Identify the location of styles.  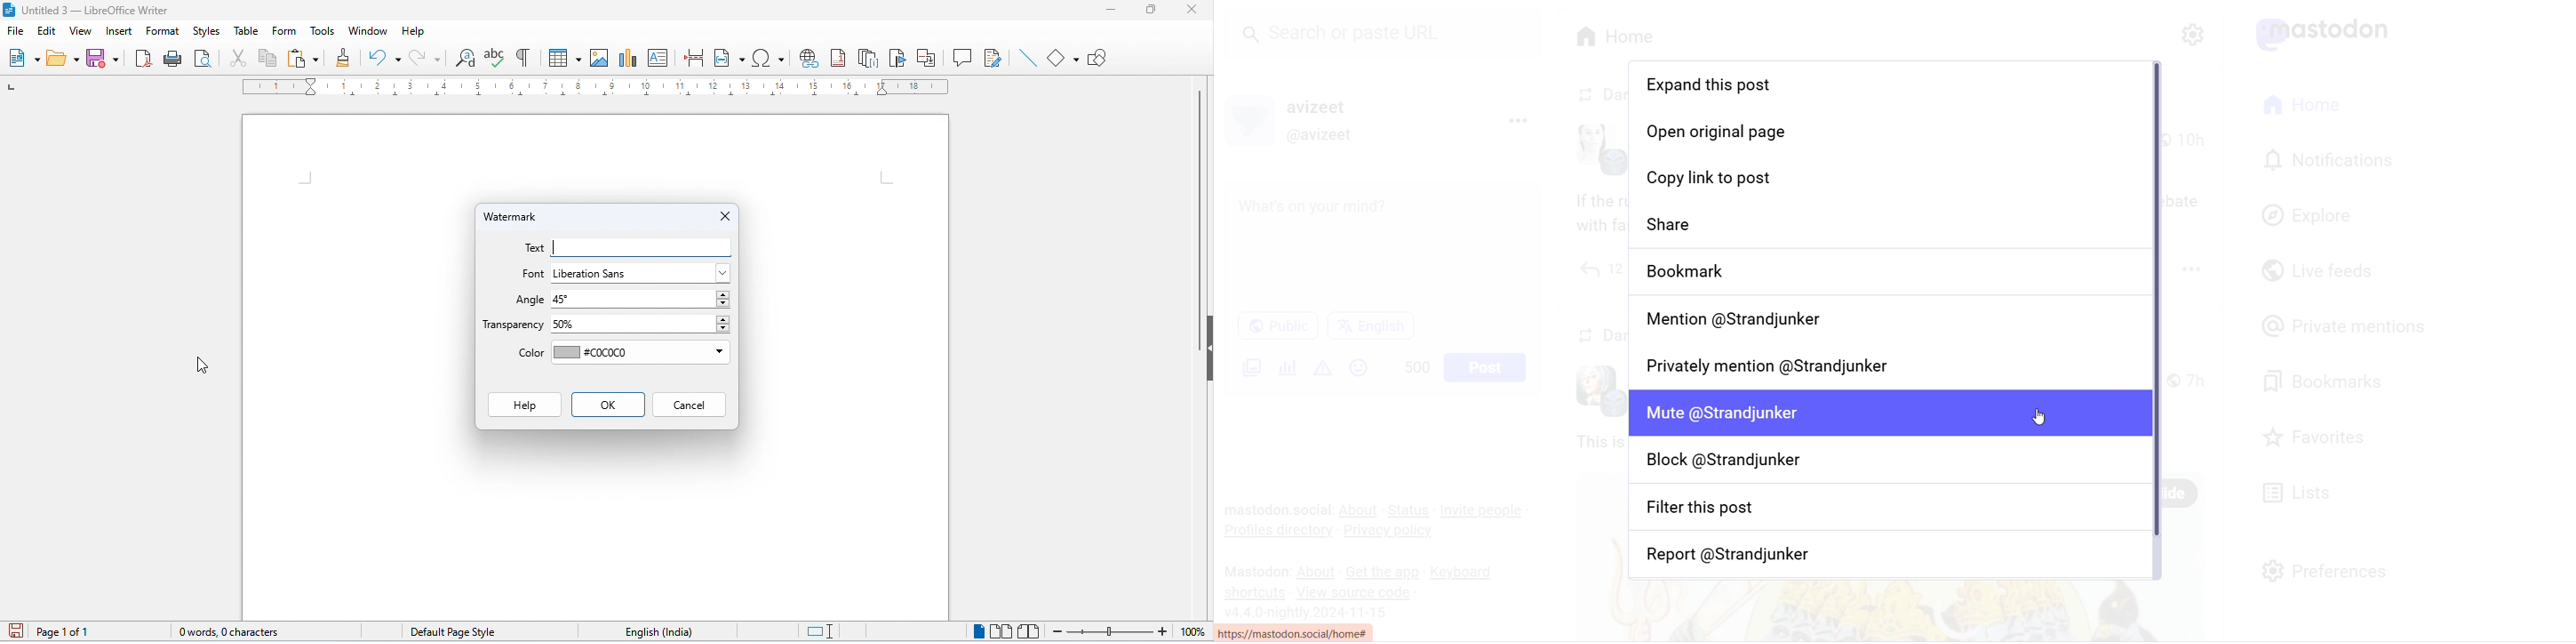
(206, 31).